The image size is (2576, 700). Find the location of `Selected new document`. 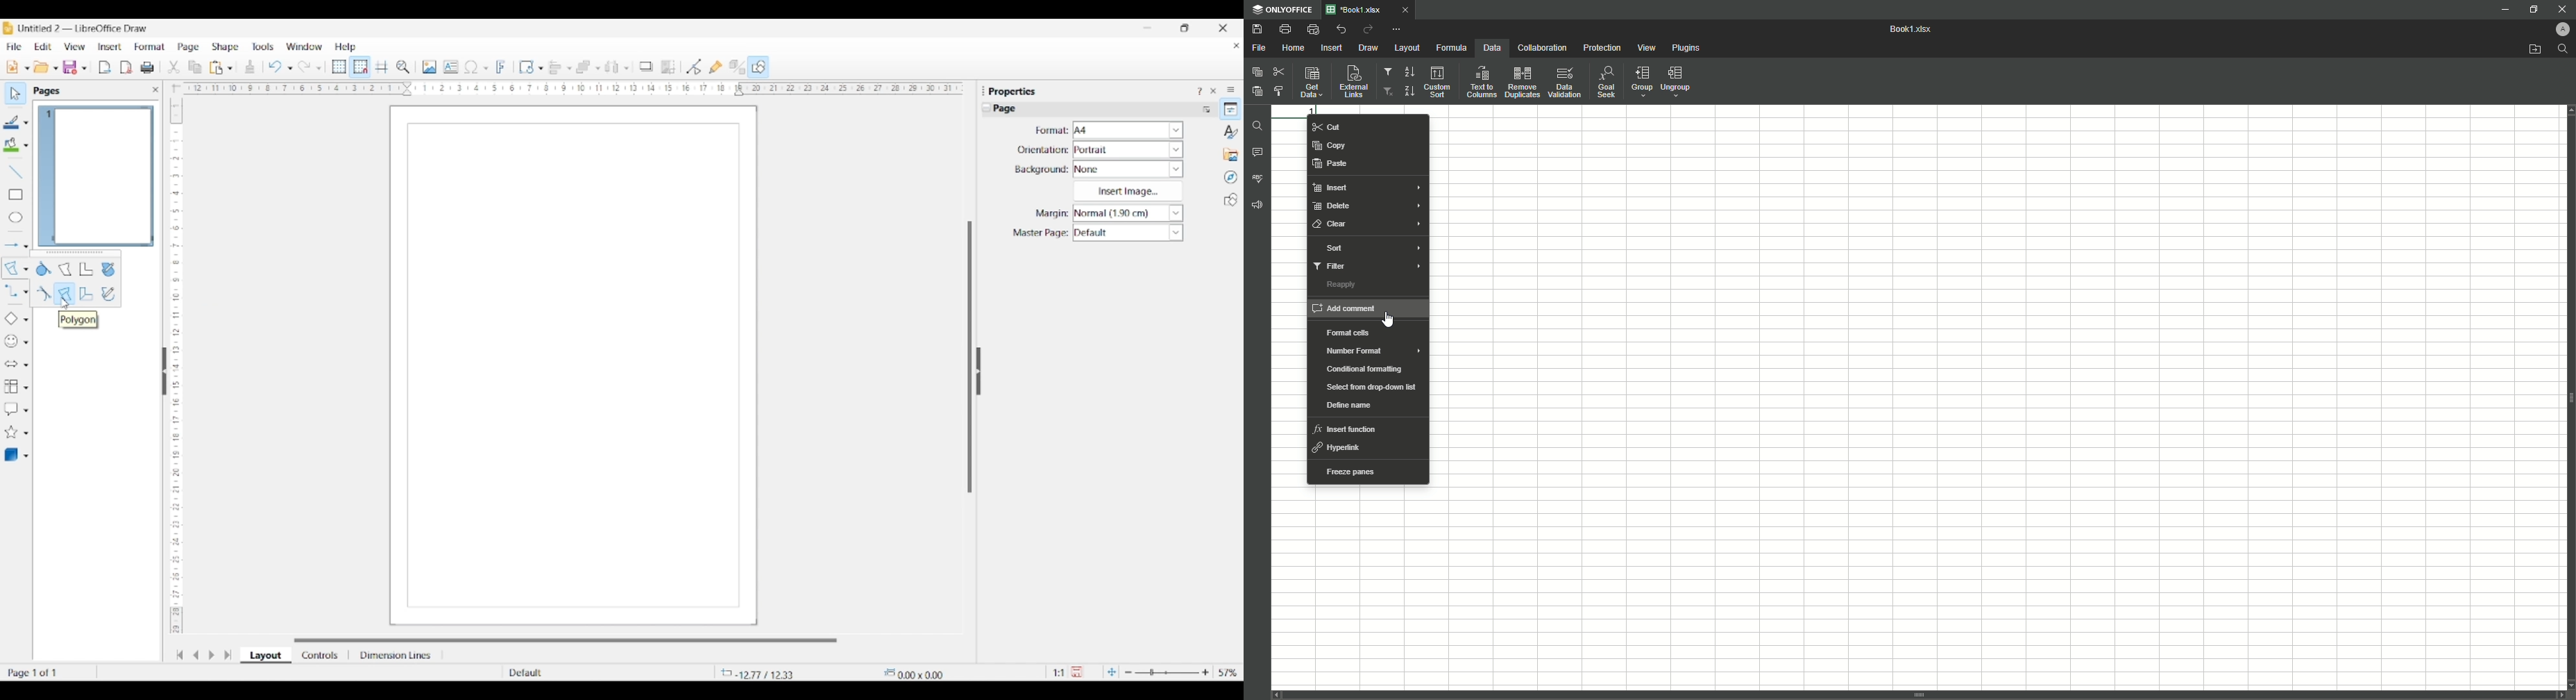

Selected new document is located at coordinates (12, 67).